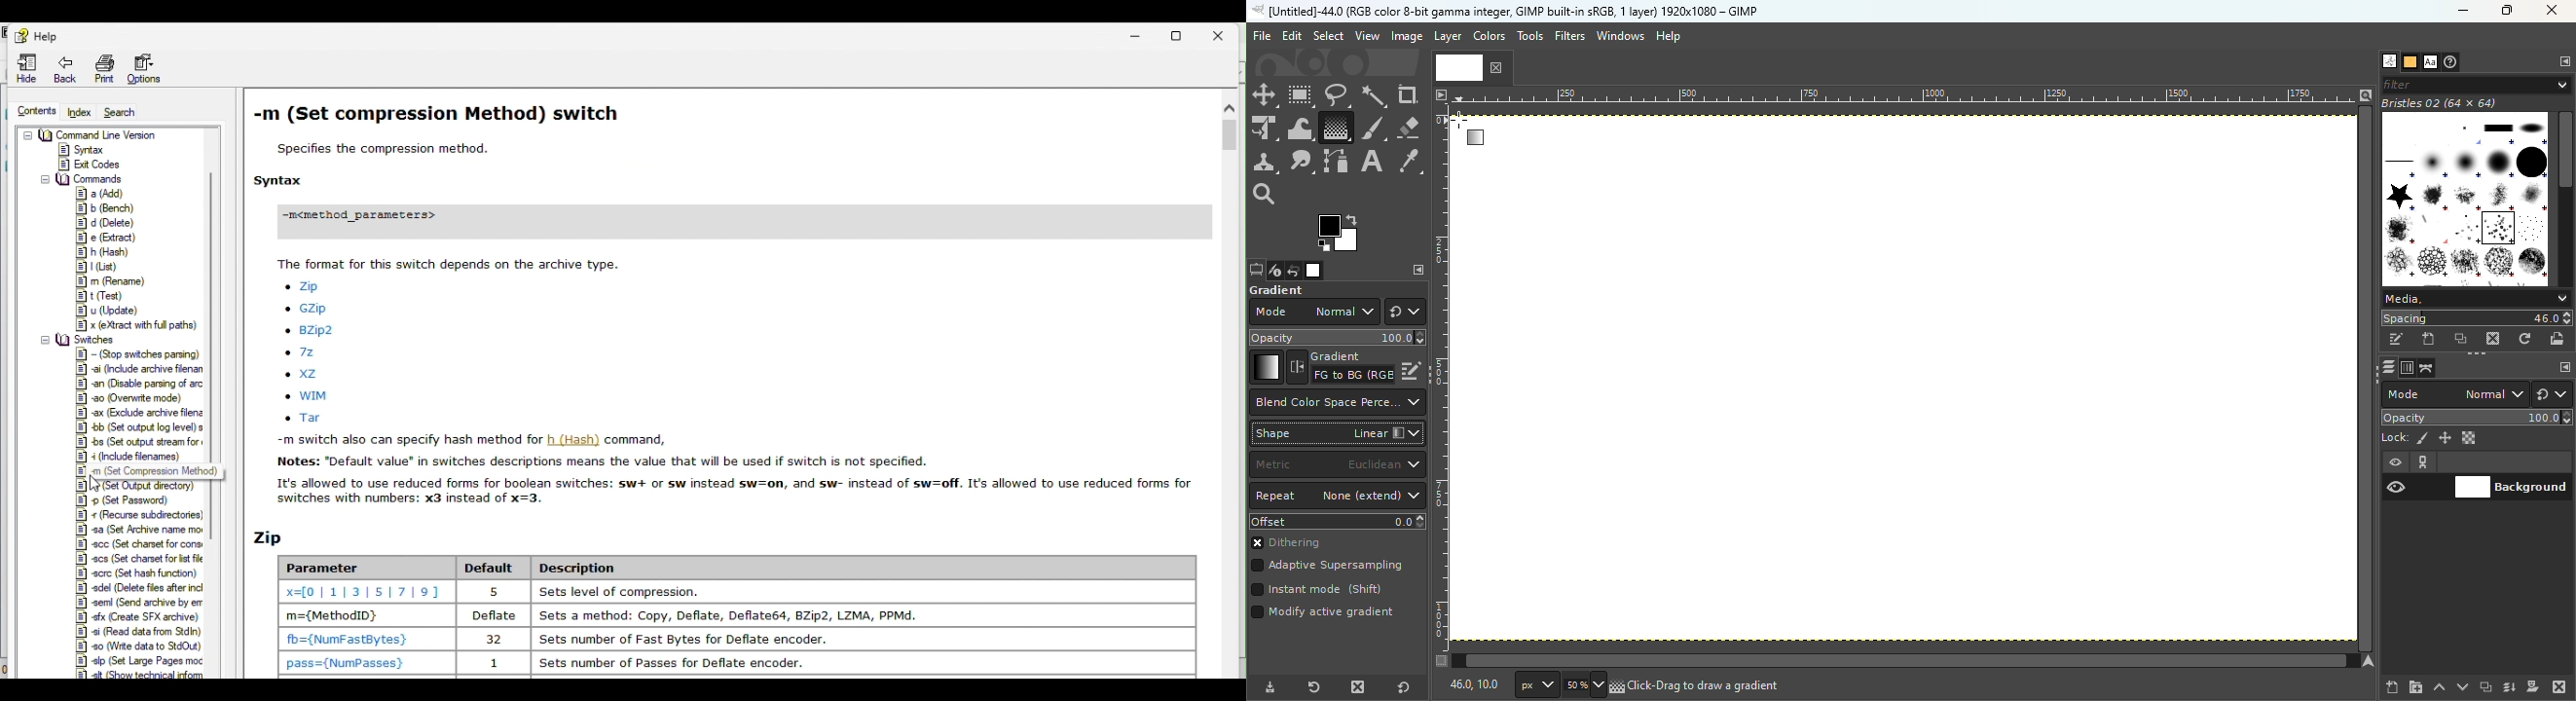 The width and height of the screenshot is (2576, 728). I want to click on Ruler measurement, so click(1533, 685).